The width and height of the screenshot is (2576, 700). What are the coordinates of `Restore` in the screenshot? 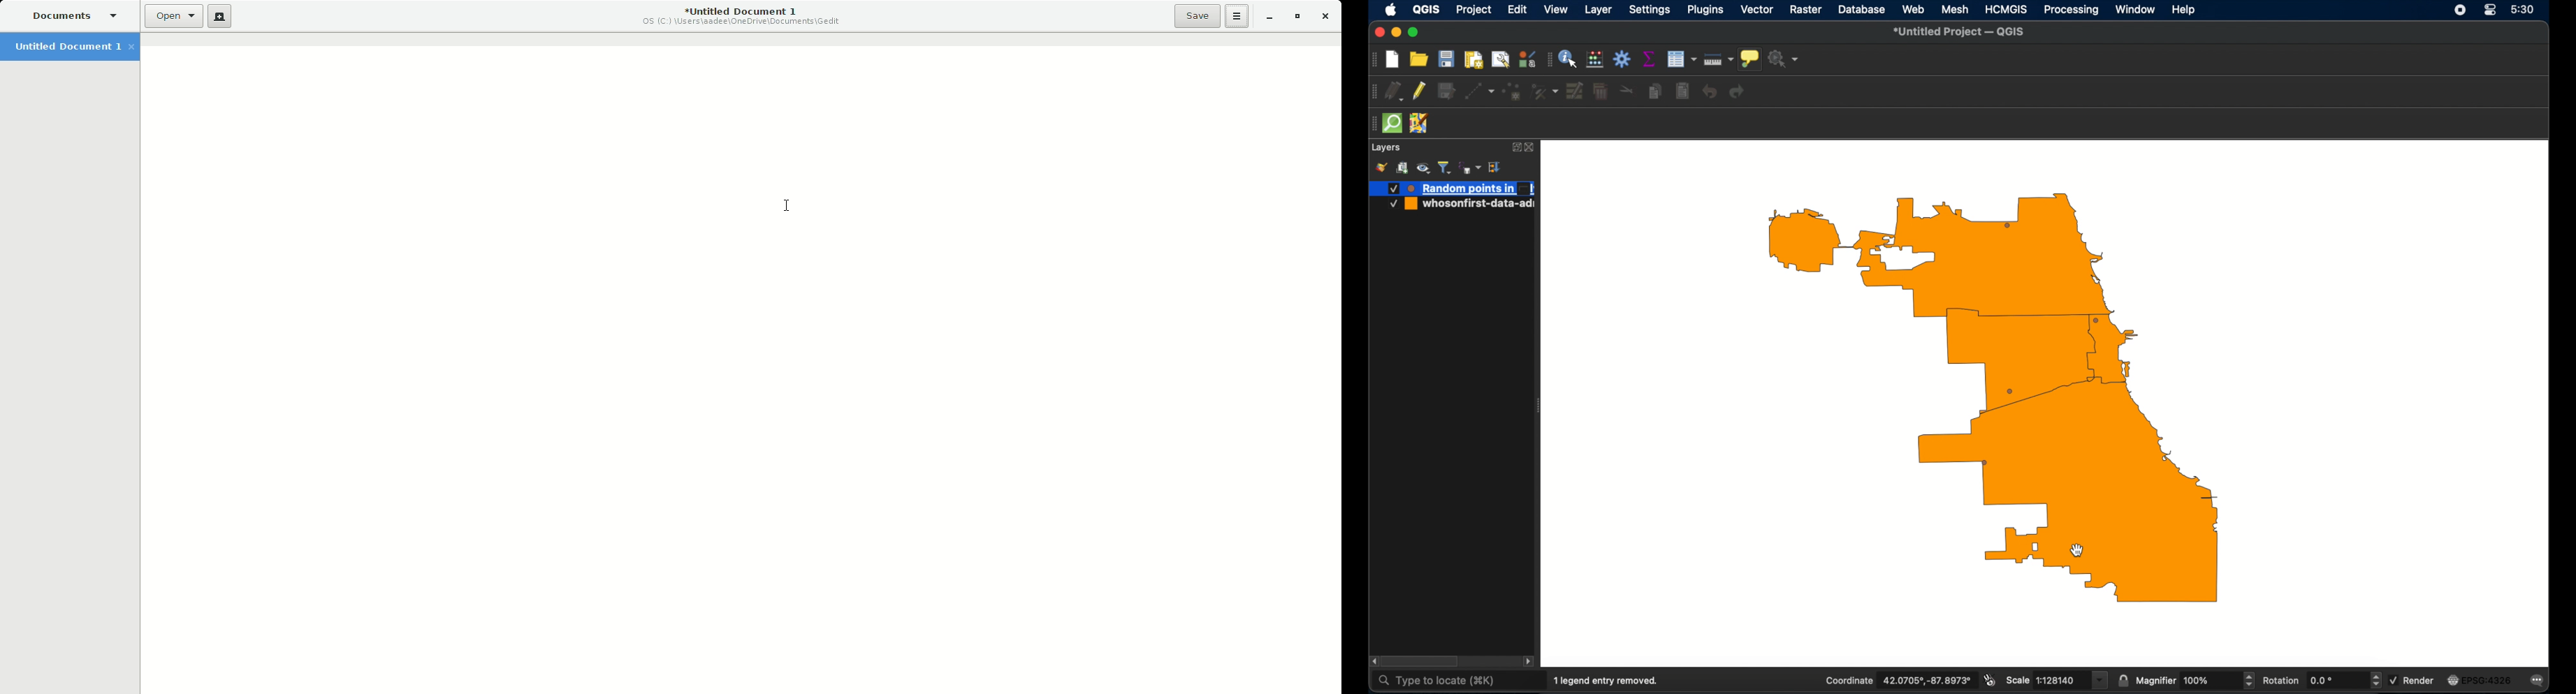 It's located at (1296, 16).